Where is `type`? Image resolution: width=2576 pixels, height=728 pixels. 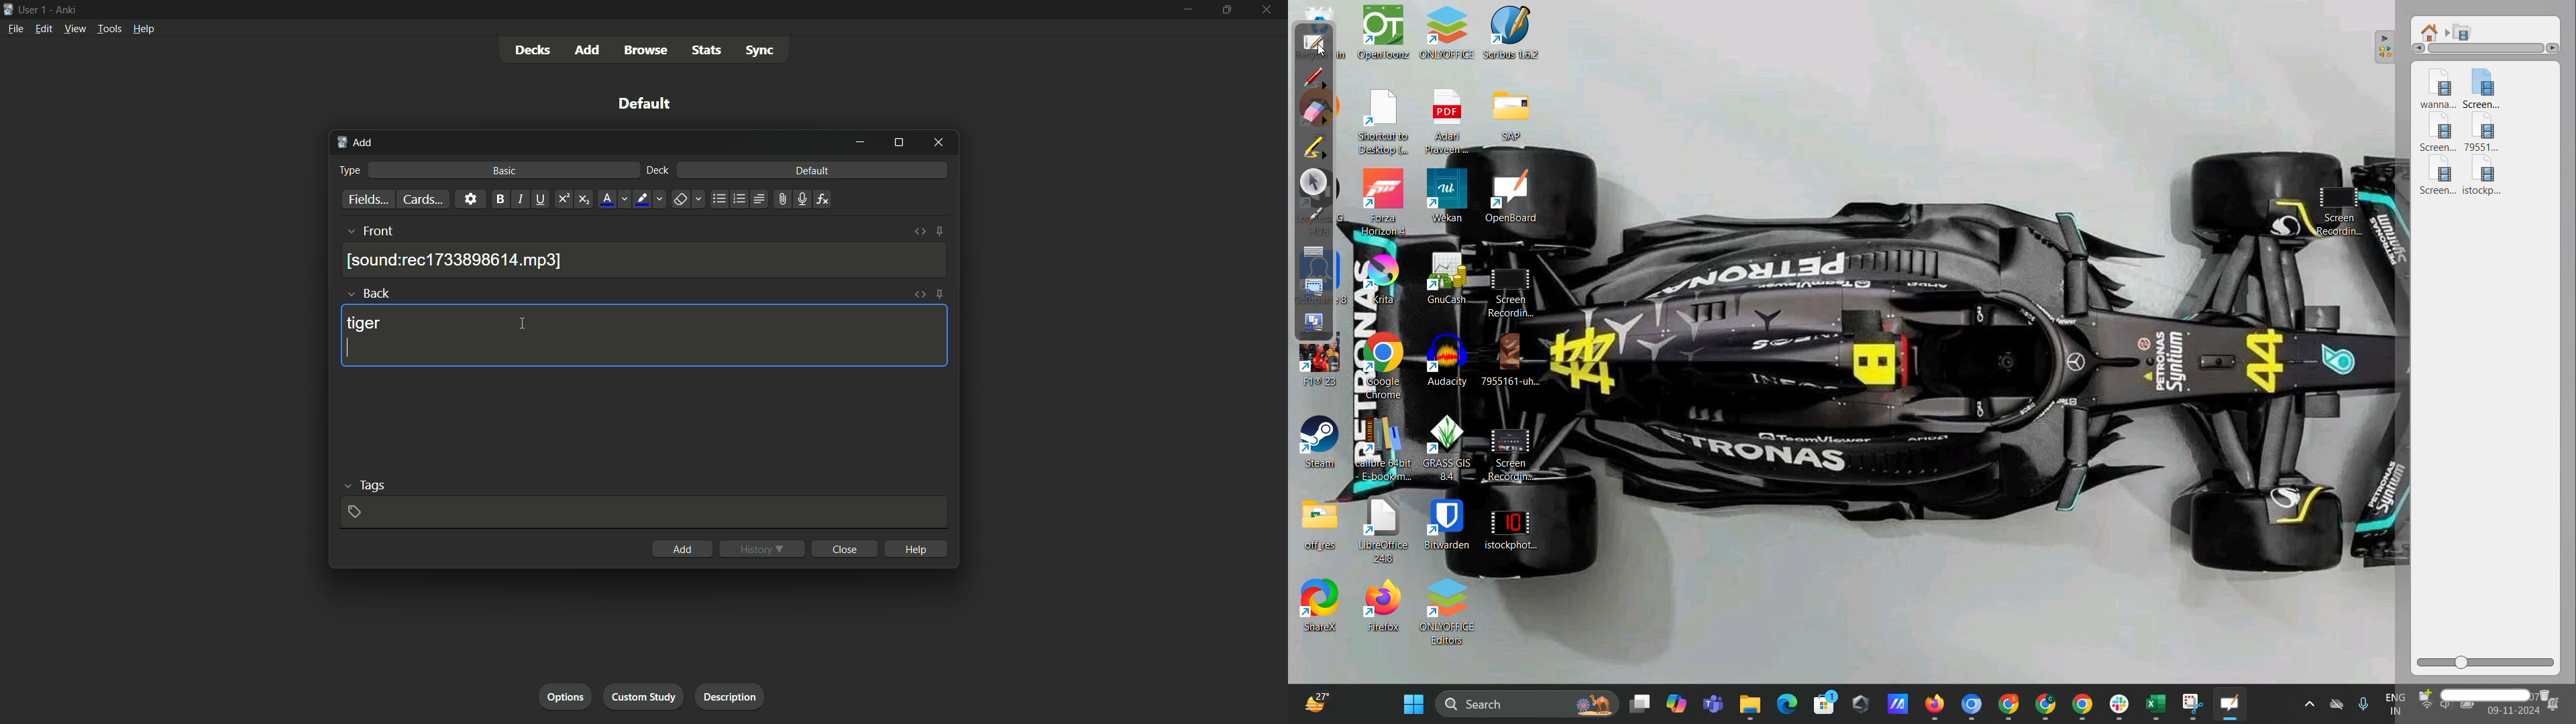
type is located at coordinates (352, 170).